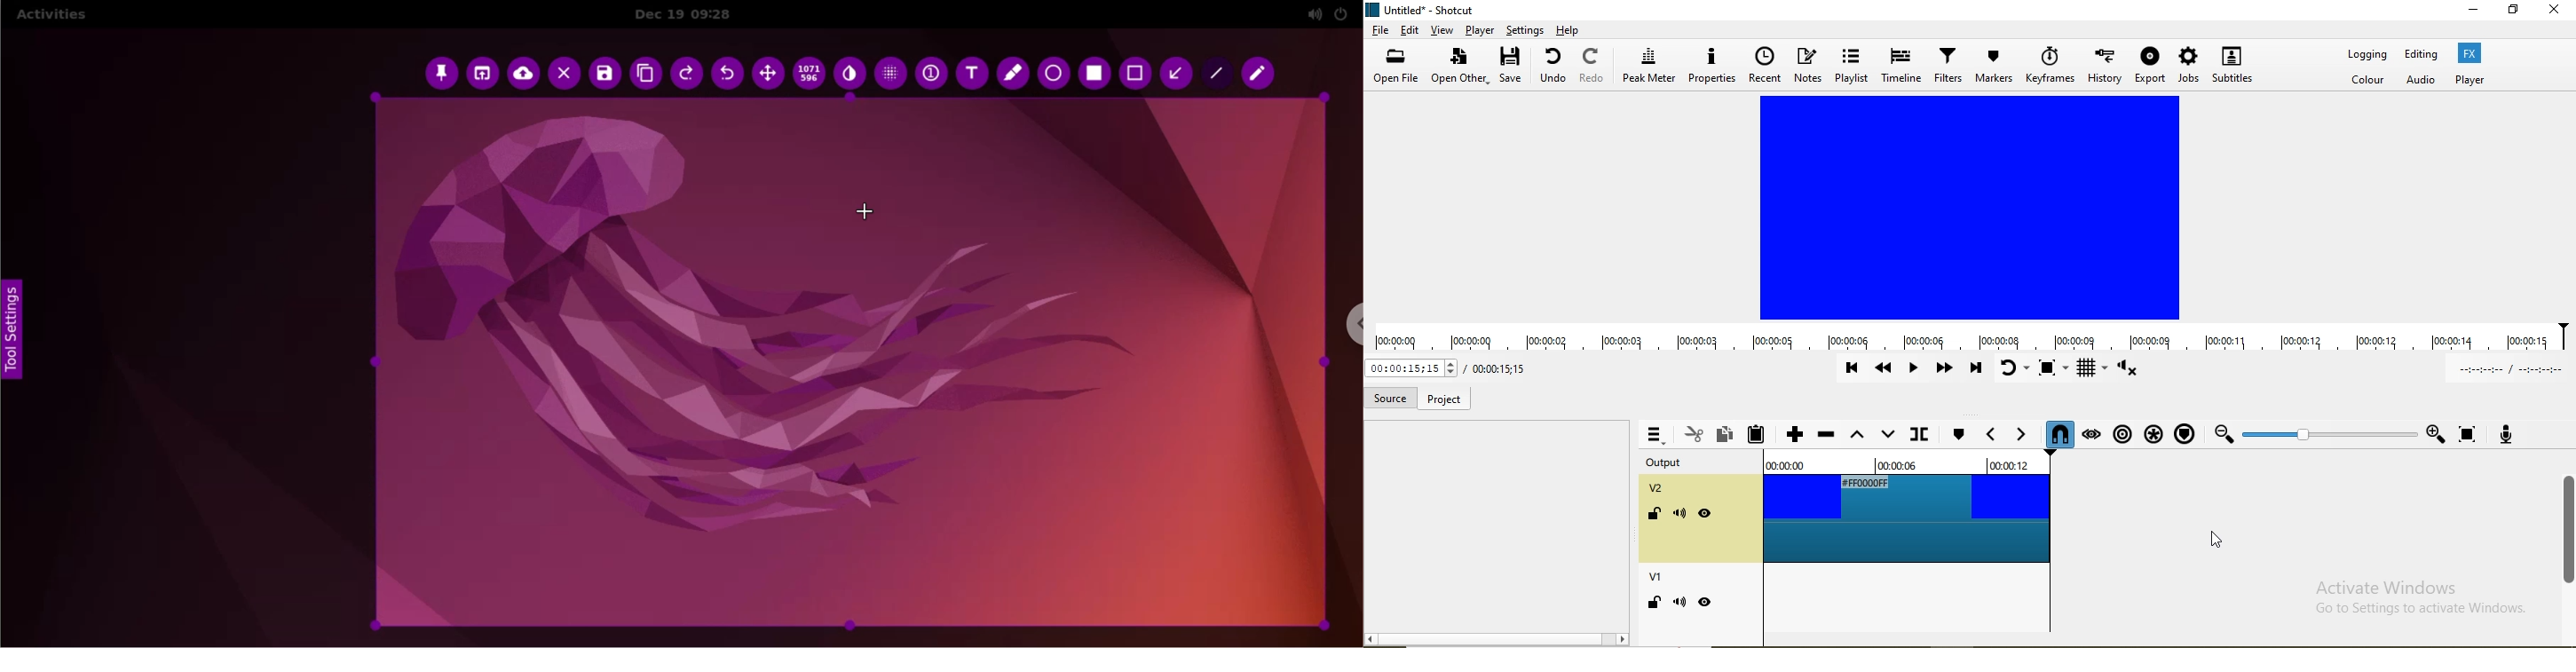 This screenshot has width=2576, height=672. Describe the element at coordinates (1946, 64) in the screenshot. I see `filters` at that location.